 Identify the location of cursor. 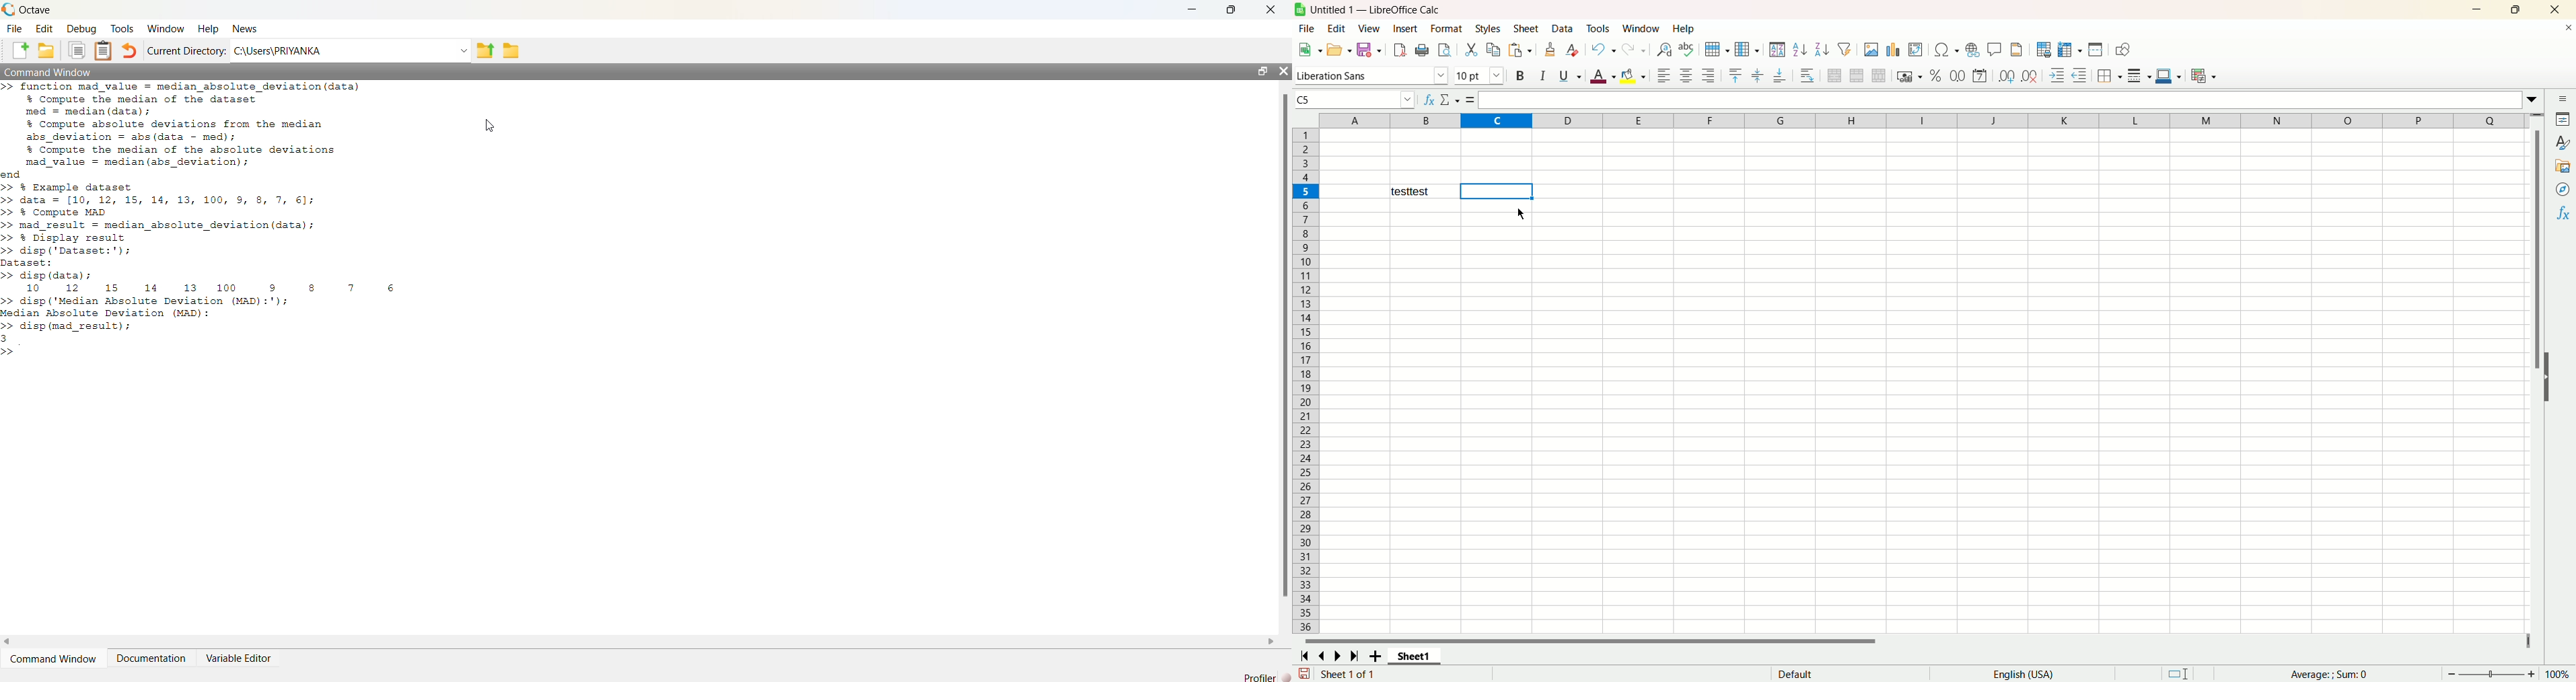
(1517, 215).